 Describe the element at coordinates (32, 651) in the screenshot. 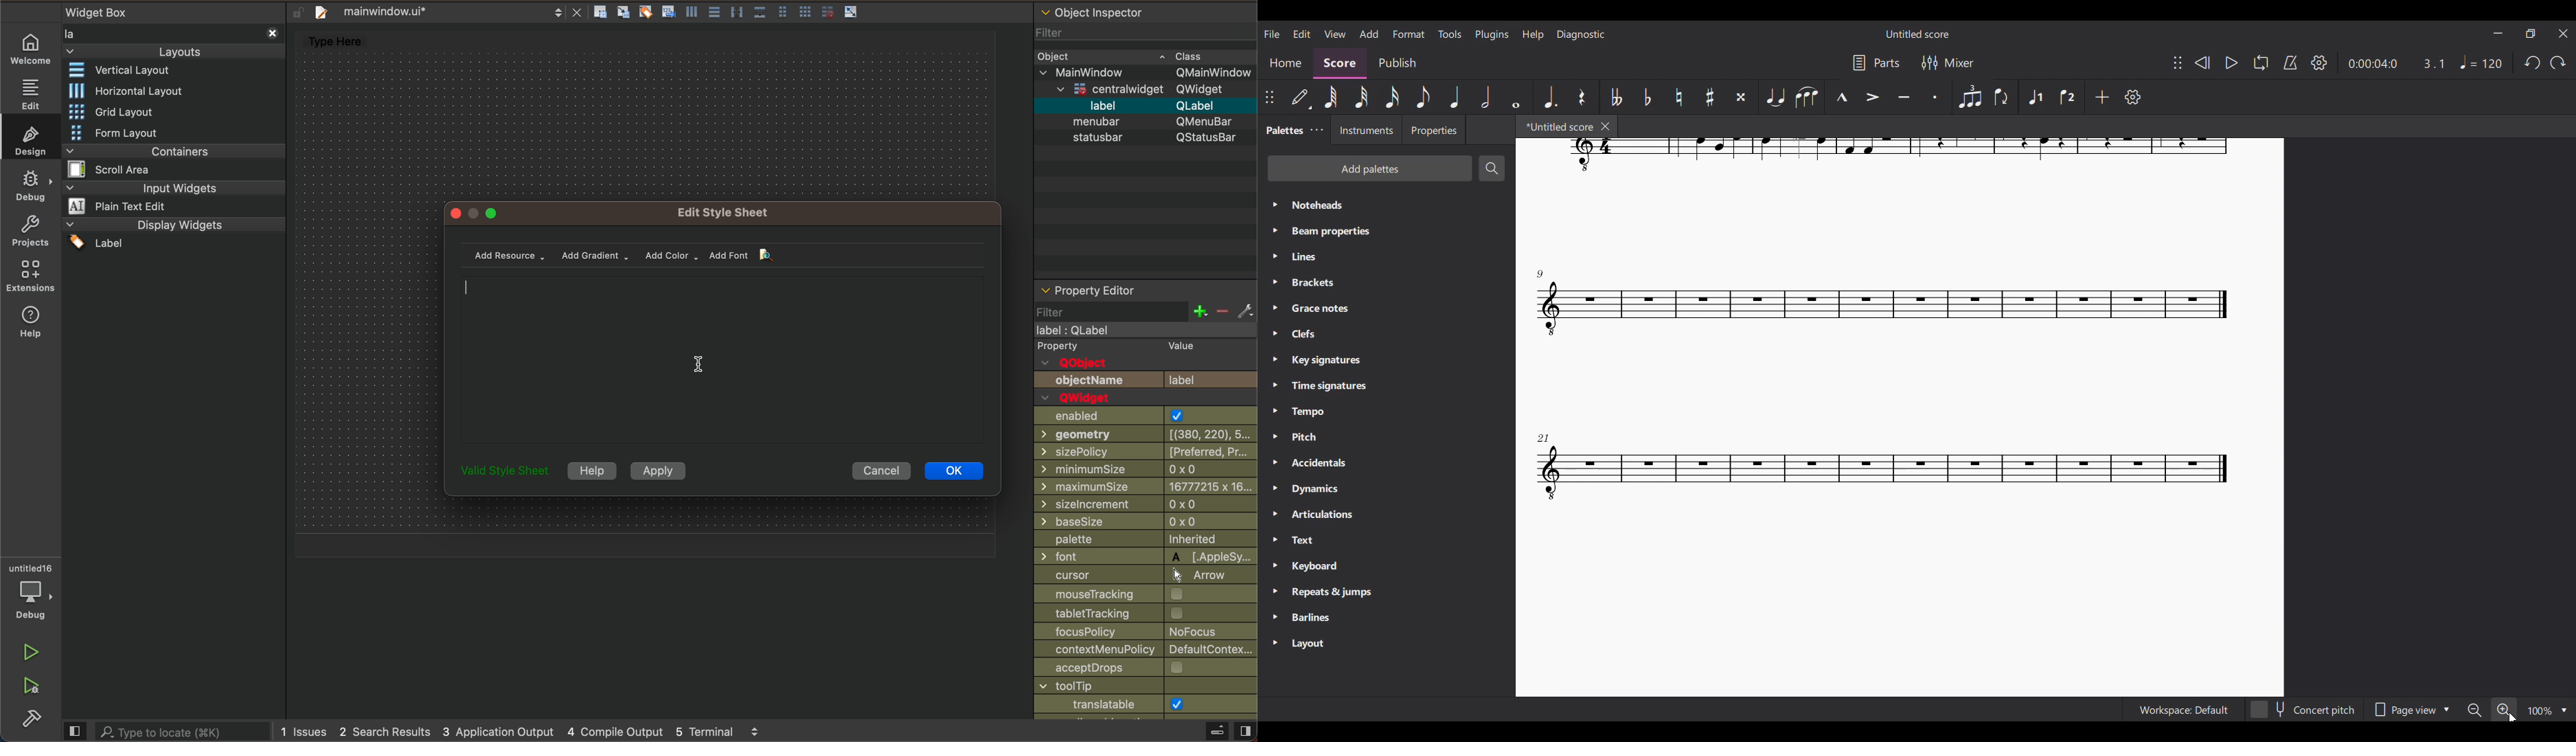

I see `run` at that location.